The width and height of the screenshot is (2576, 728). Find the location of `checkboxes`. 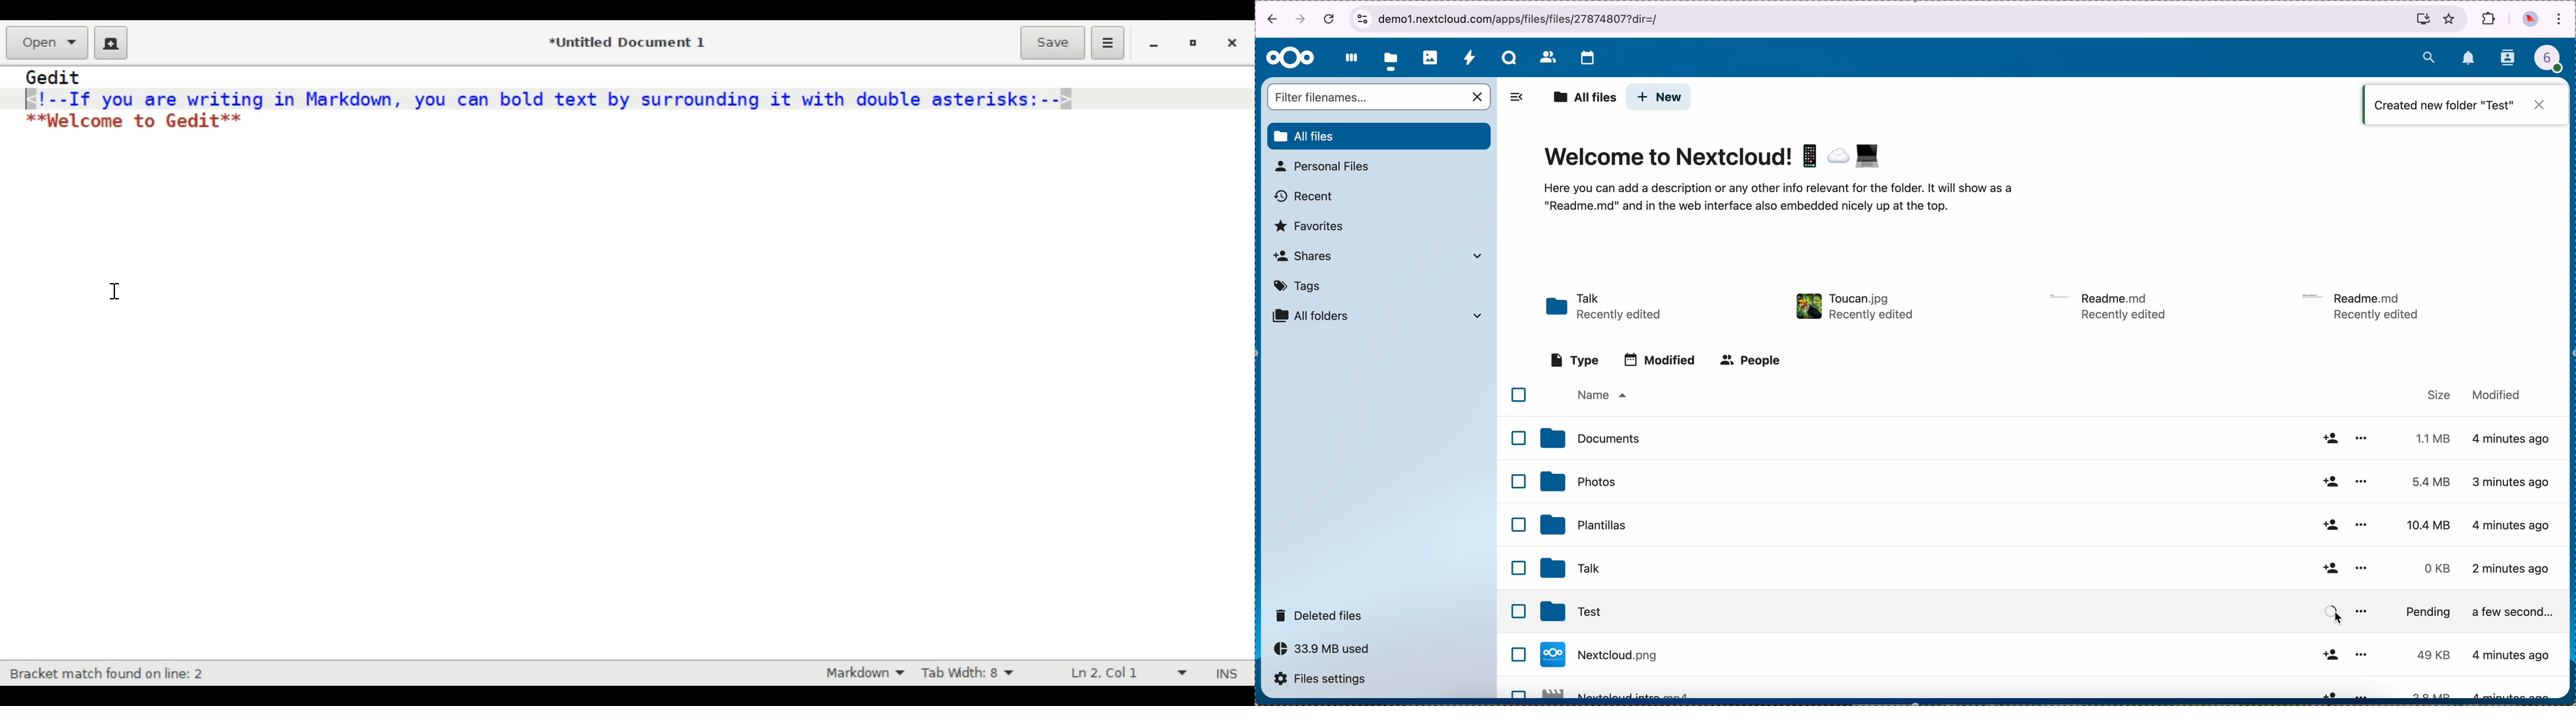

checkboxes is located at coordinates (1517, 541).